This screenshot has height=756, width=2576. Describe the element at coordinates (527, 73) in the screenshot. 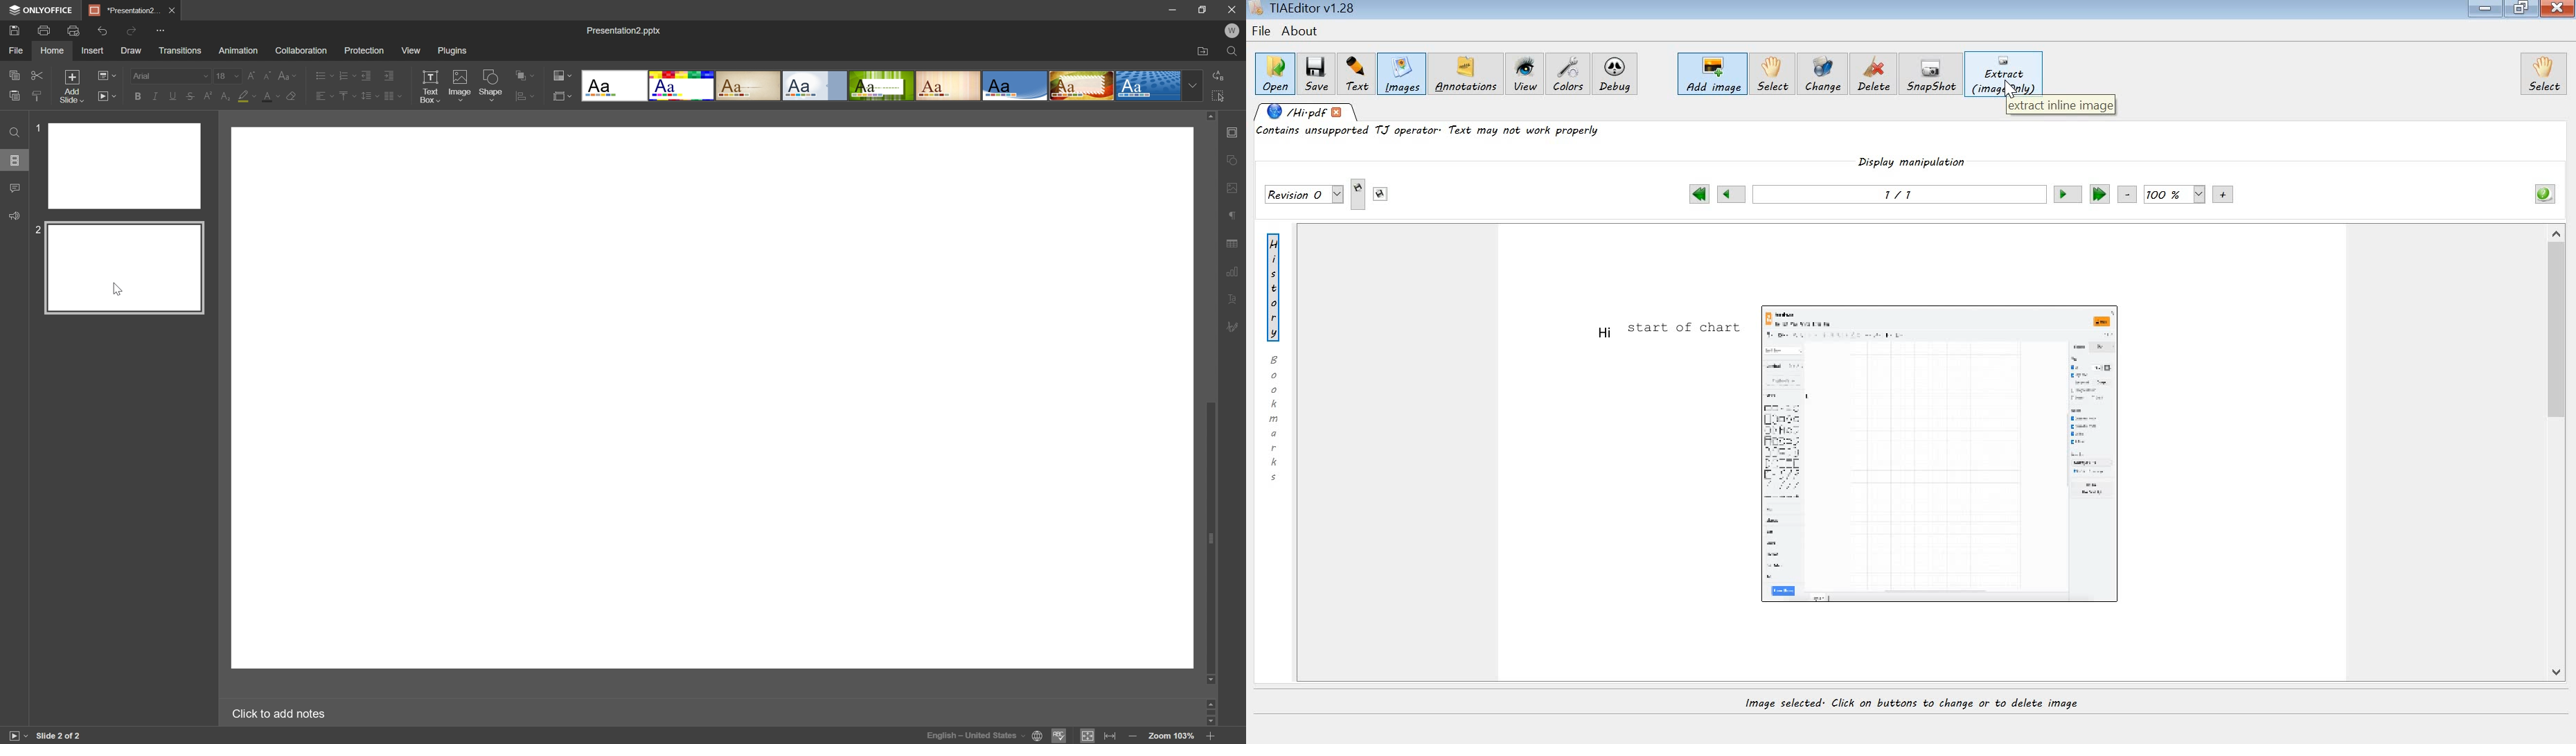

I see `Align shape` at that location.